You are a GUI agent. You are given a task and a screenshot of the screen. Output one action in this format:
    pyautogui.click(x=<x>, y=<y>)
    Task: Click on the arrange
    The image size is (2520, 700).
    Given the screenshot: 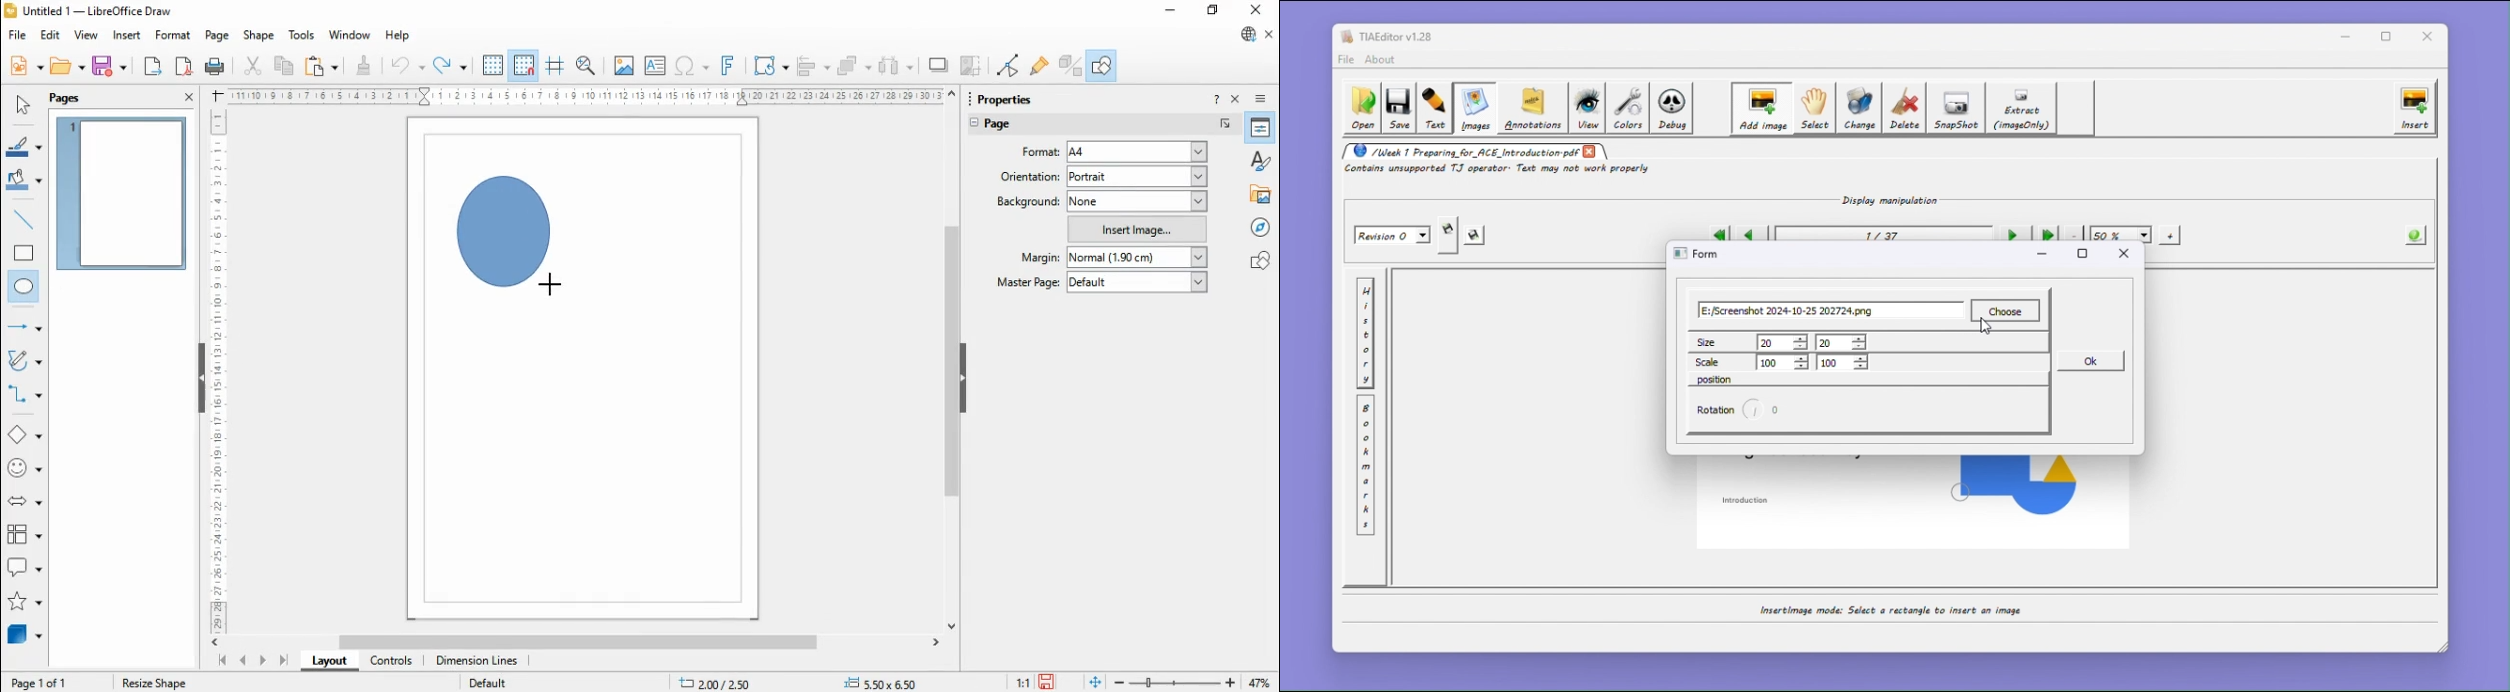 What is the action you would take?
    pyautogui.click(x=855, y=66)
    